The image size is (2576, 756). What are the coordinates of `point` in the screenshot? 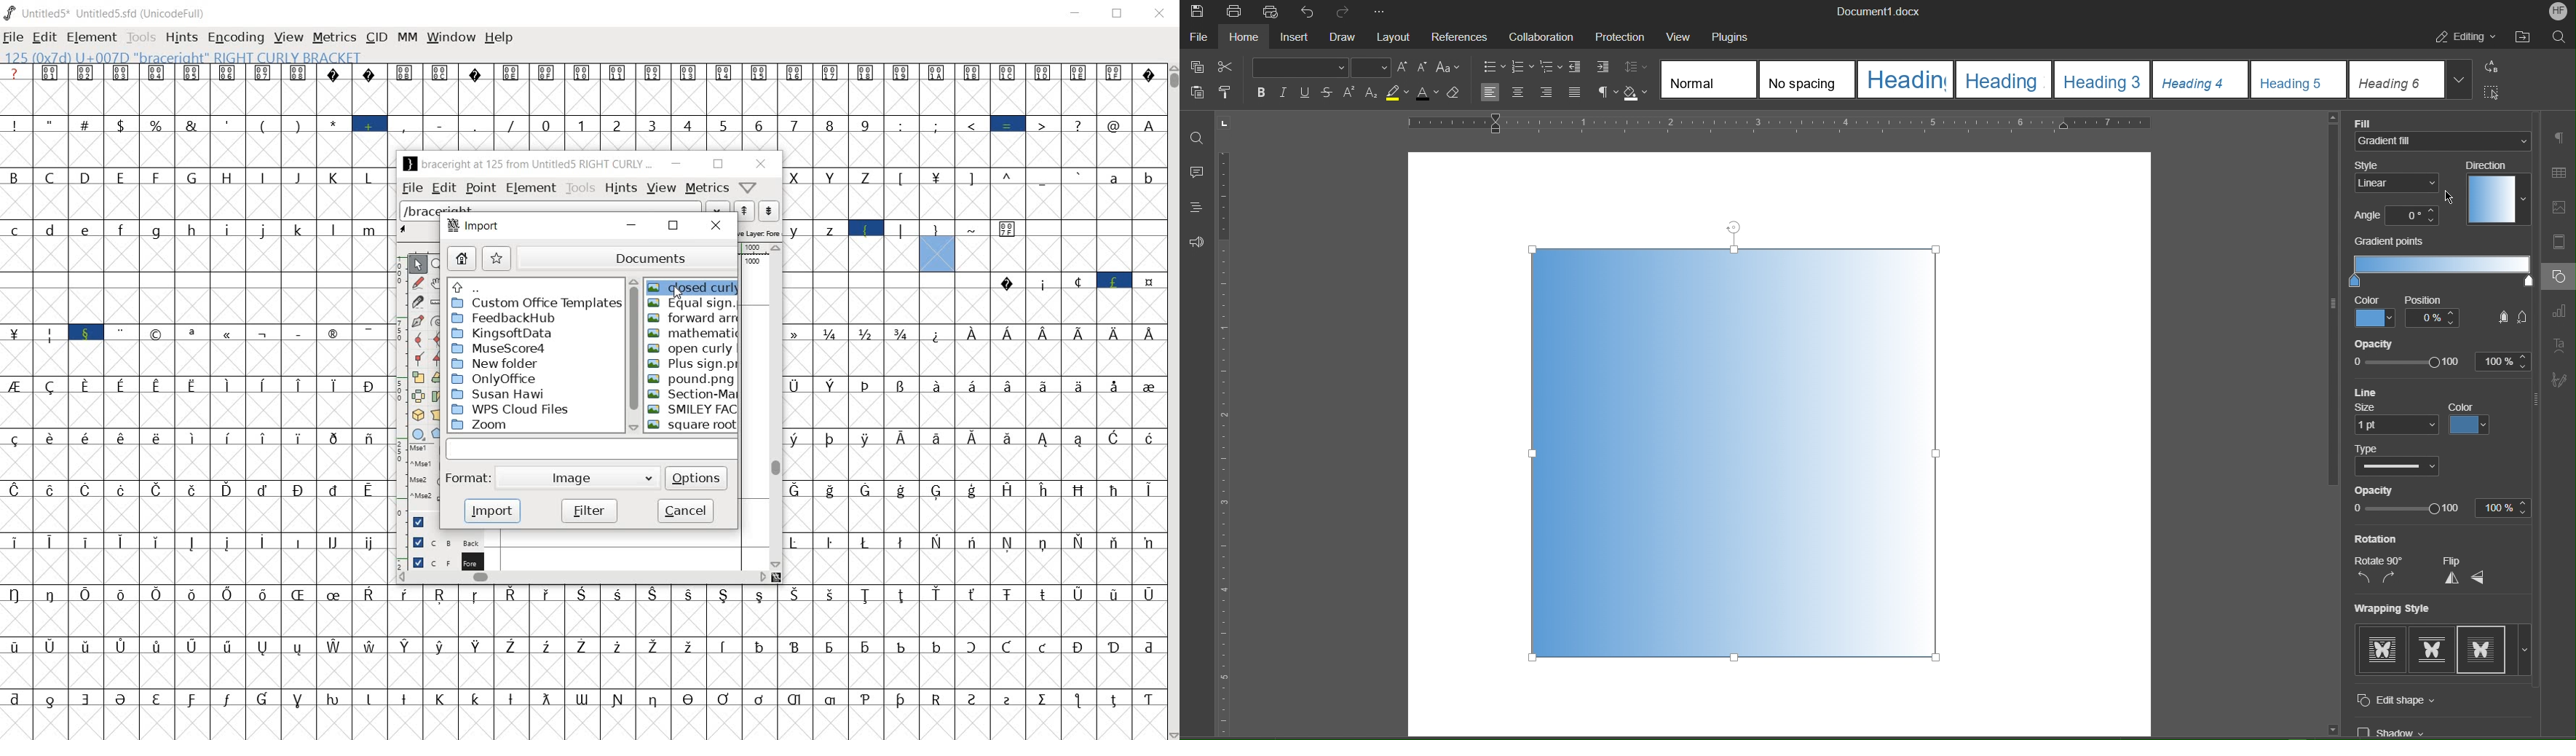 It's located at (481, 188).